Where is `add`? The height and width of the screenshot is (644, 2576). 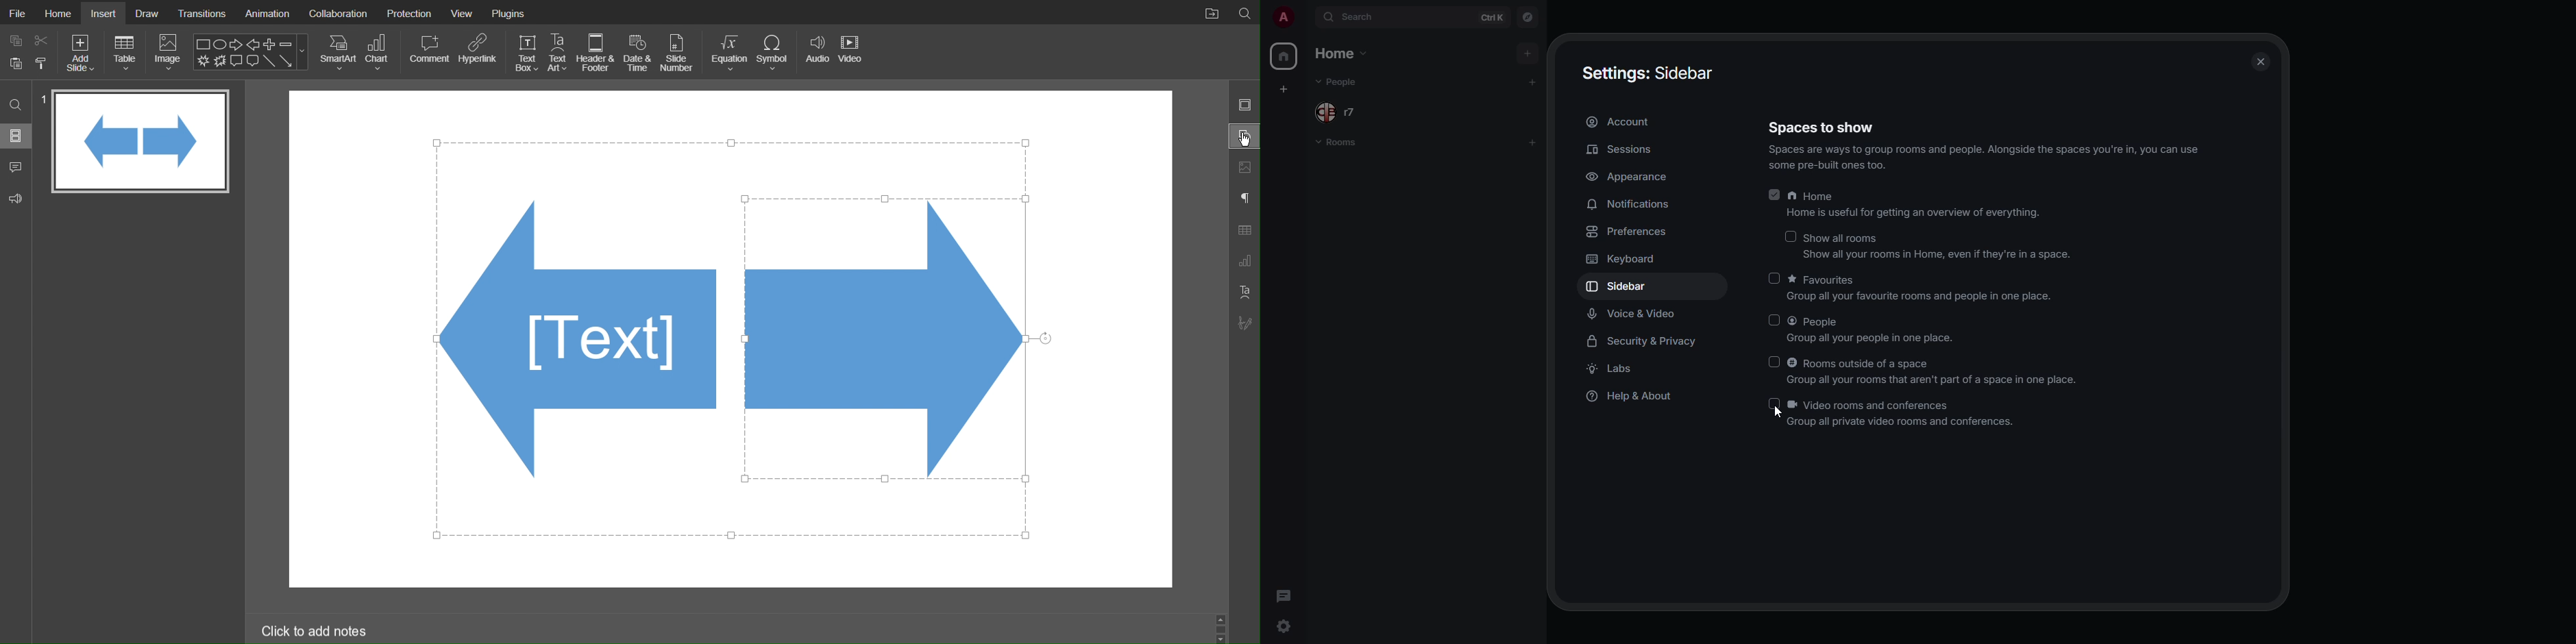
add is located at coordinates (1533, 141).